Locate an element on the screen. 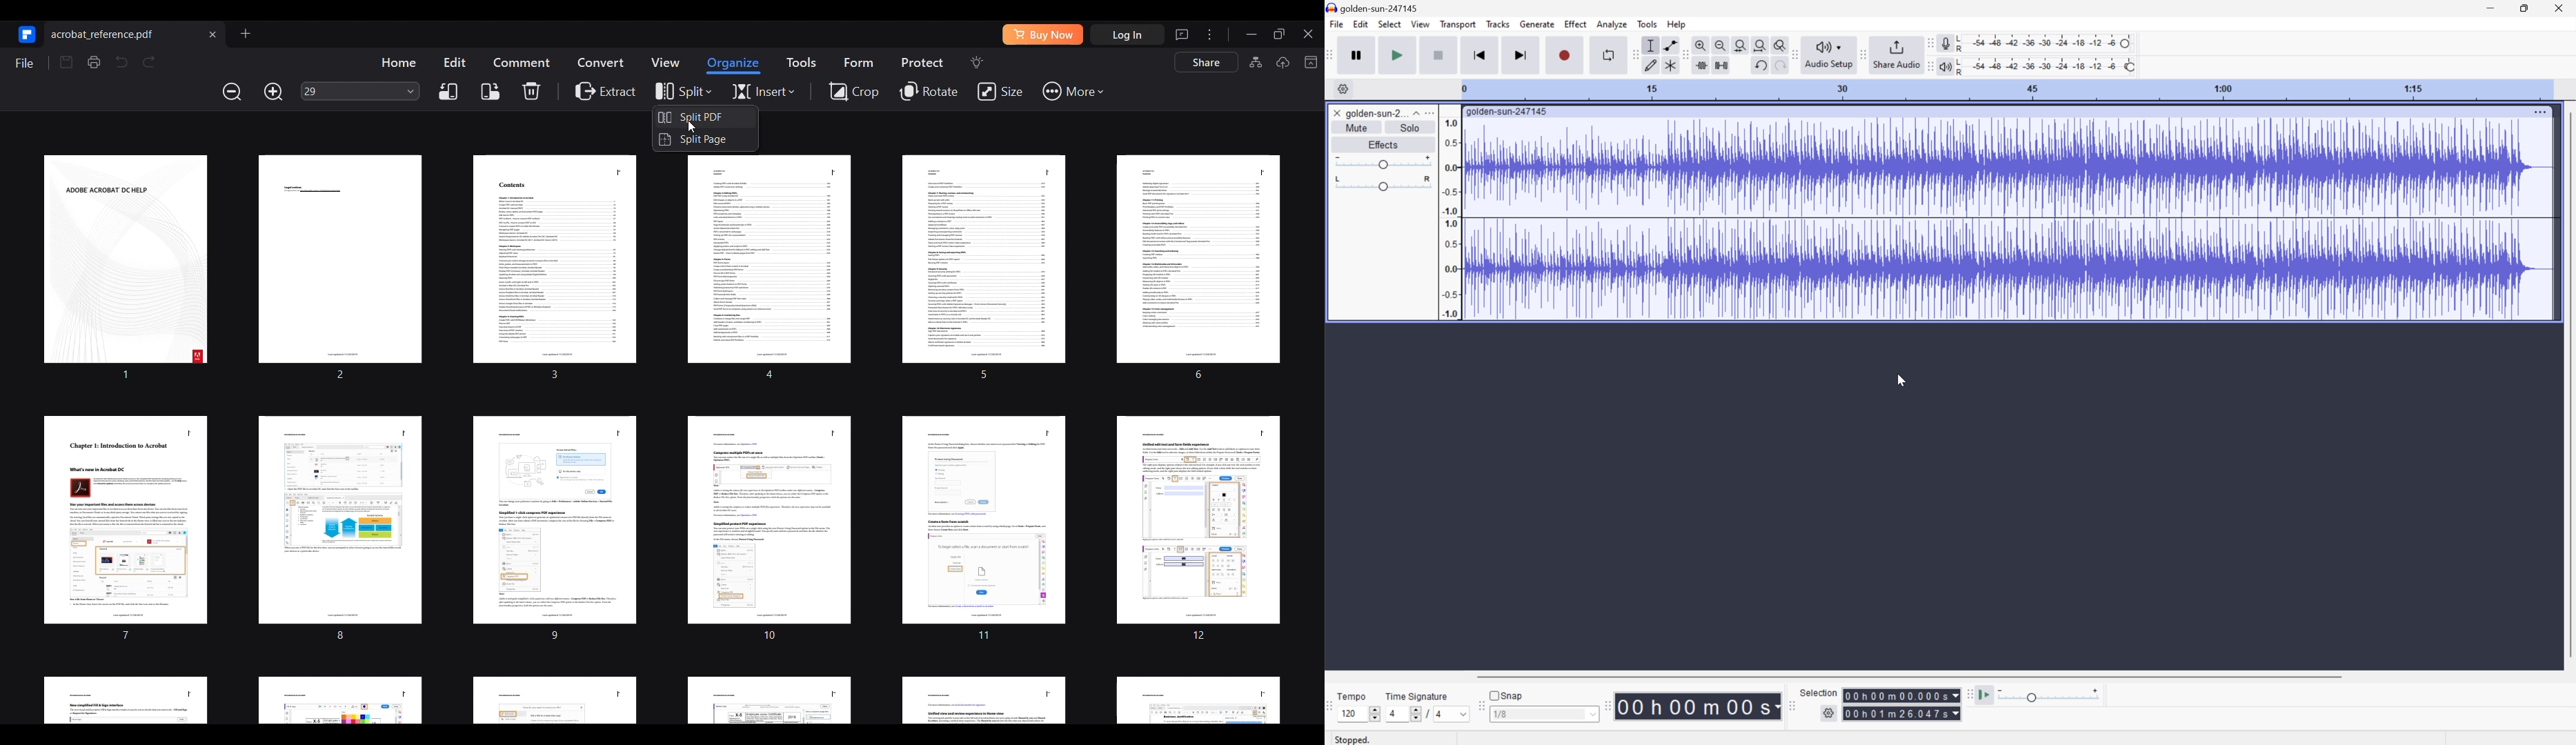  Close is located at coordinates (2559, 7).